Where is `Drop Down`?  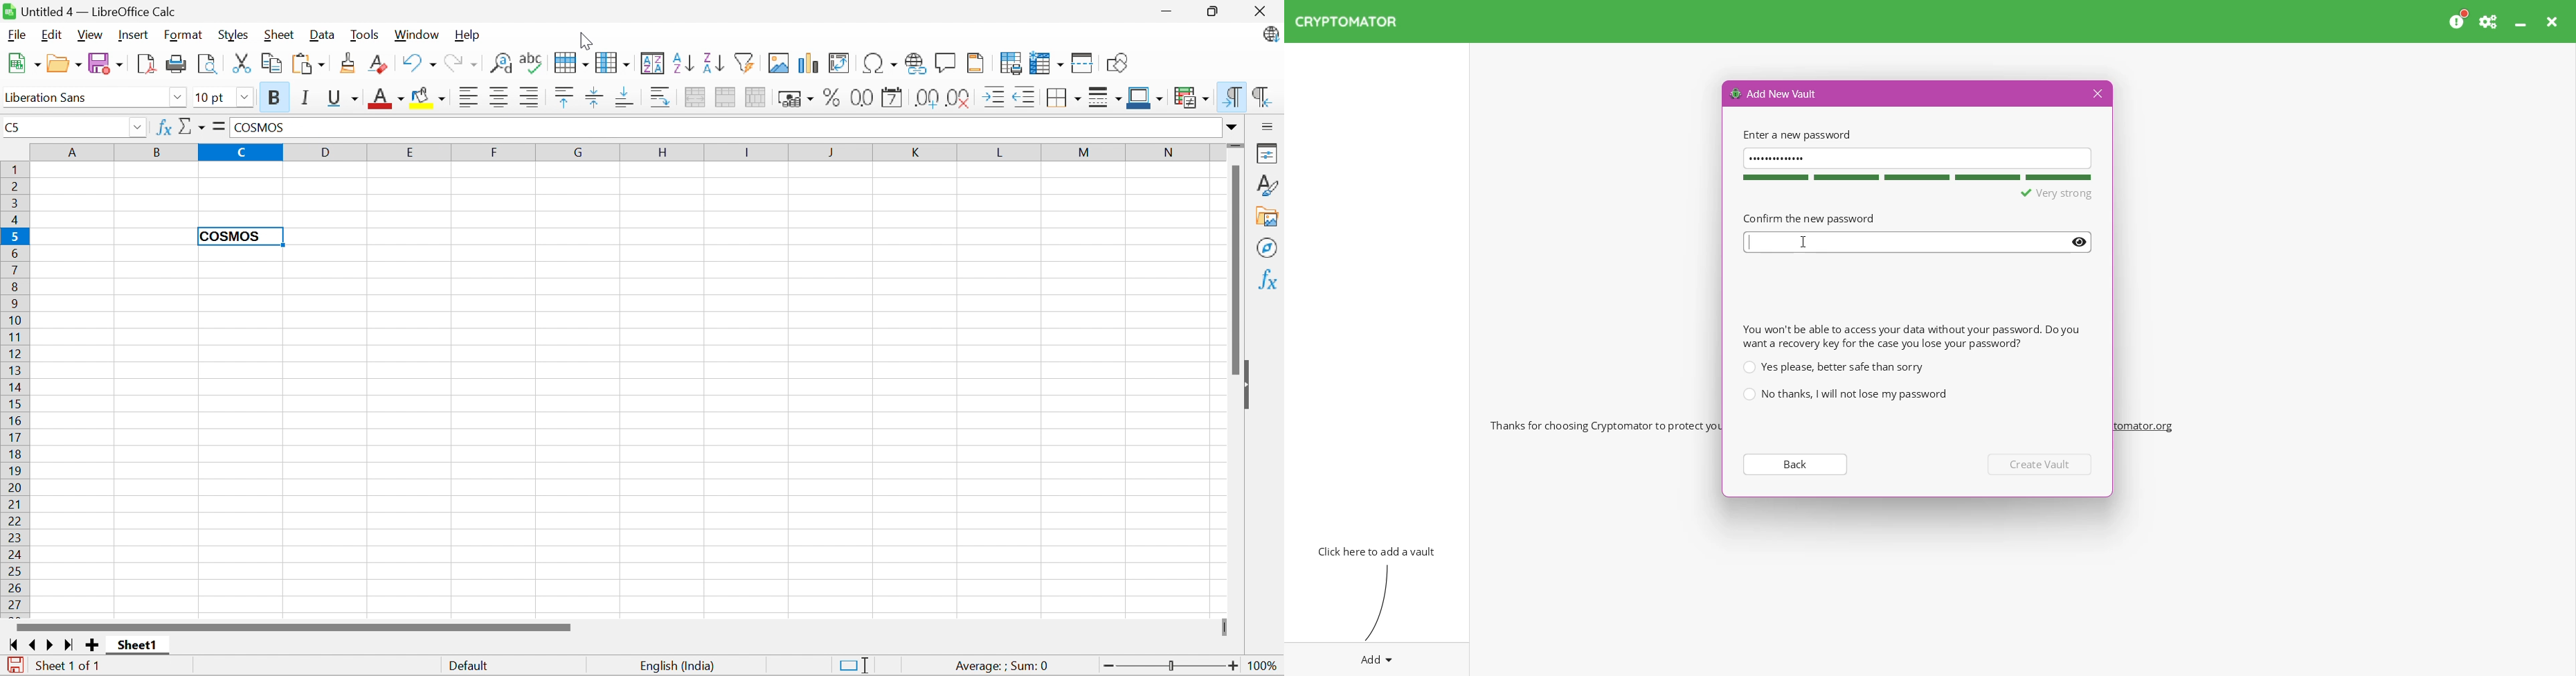
Drop Down is located at coordinates (139, 127).